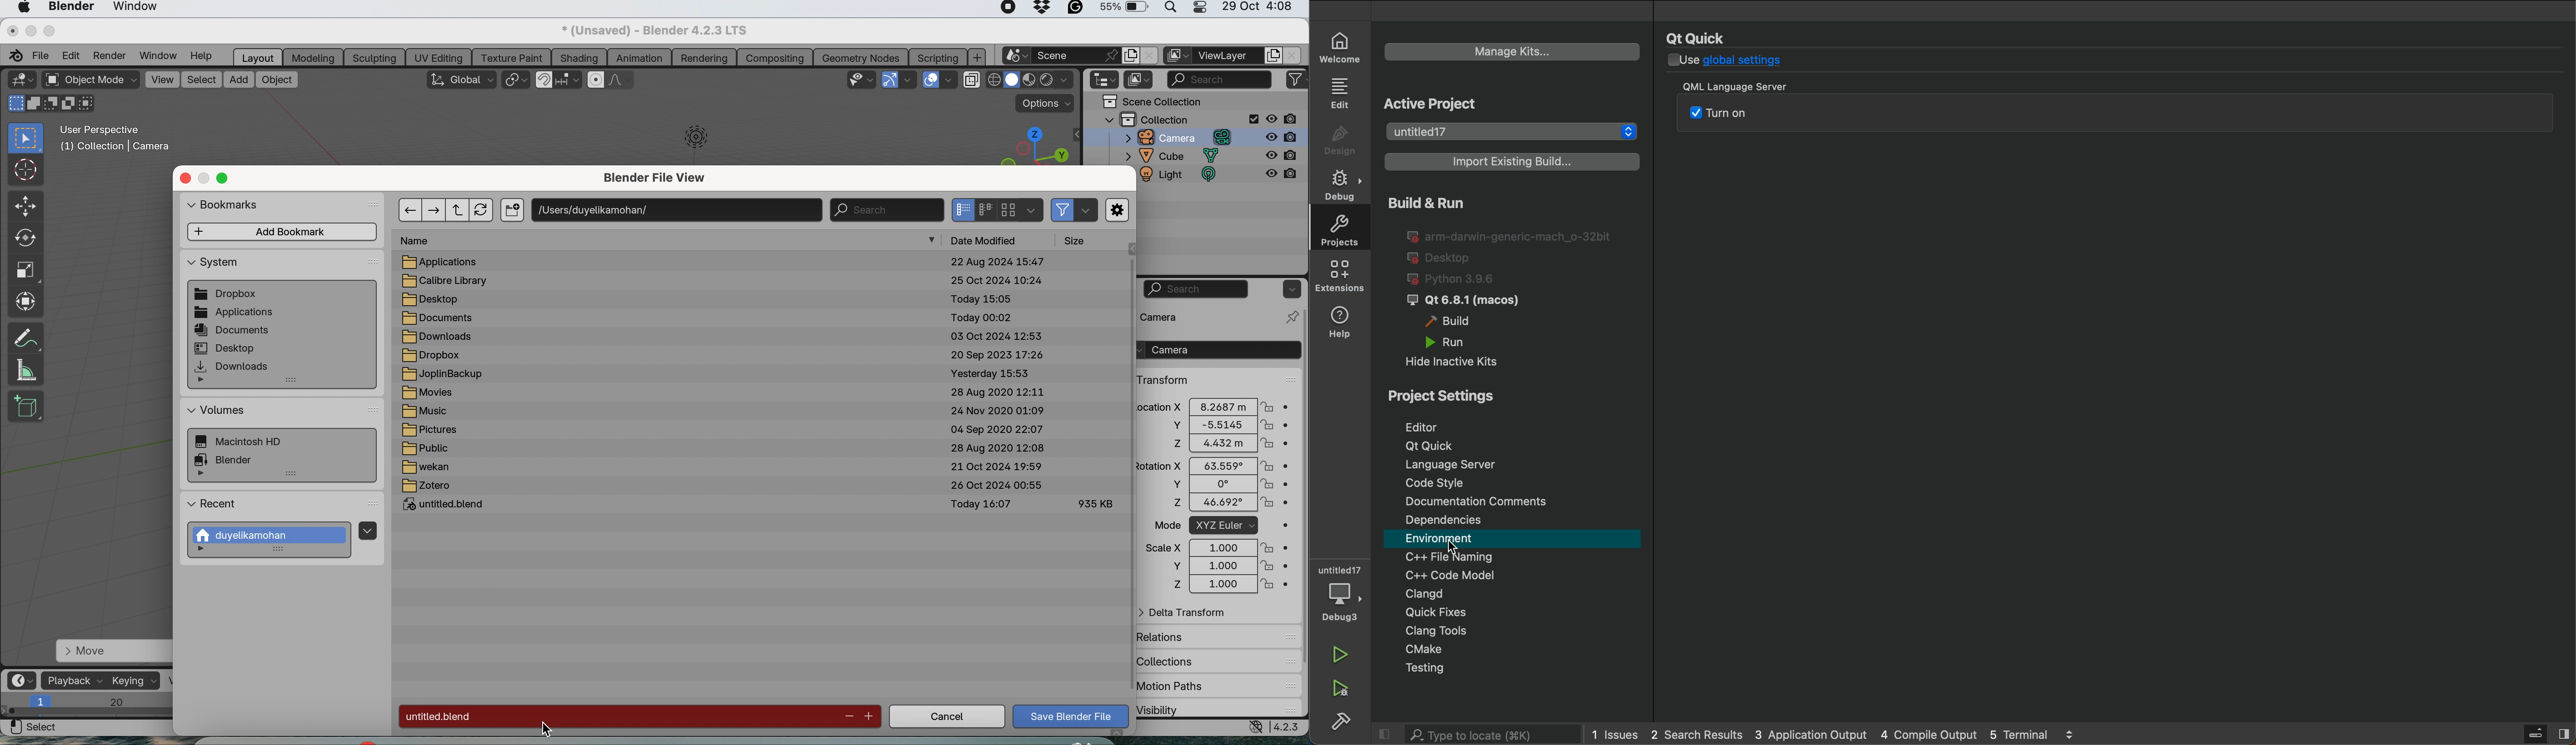 This screenshot has height=756, width=2576. What do you see at coordinates (28, 30) in the screenshot?
I see `minimise` at bounding box center [28, 30].